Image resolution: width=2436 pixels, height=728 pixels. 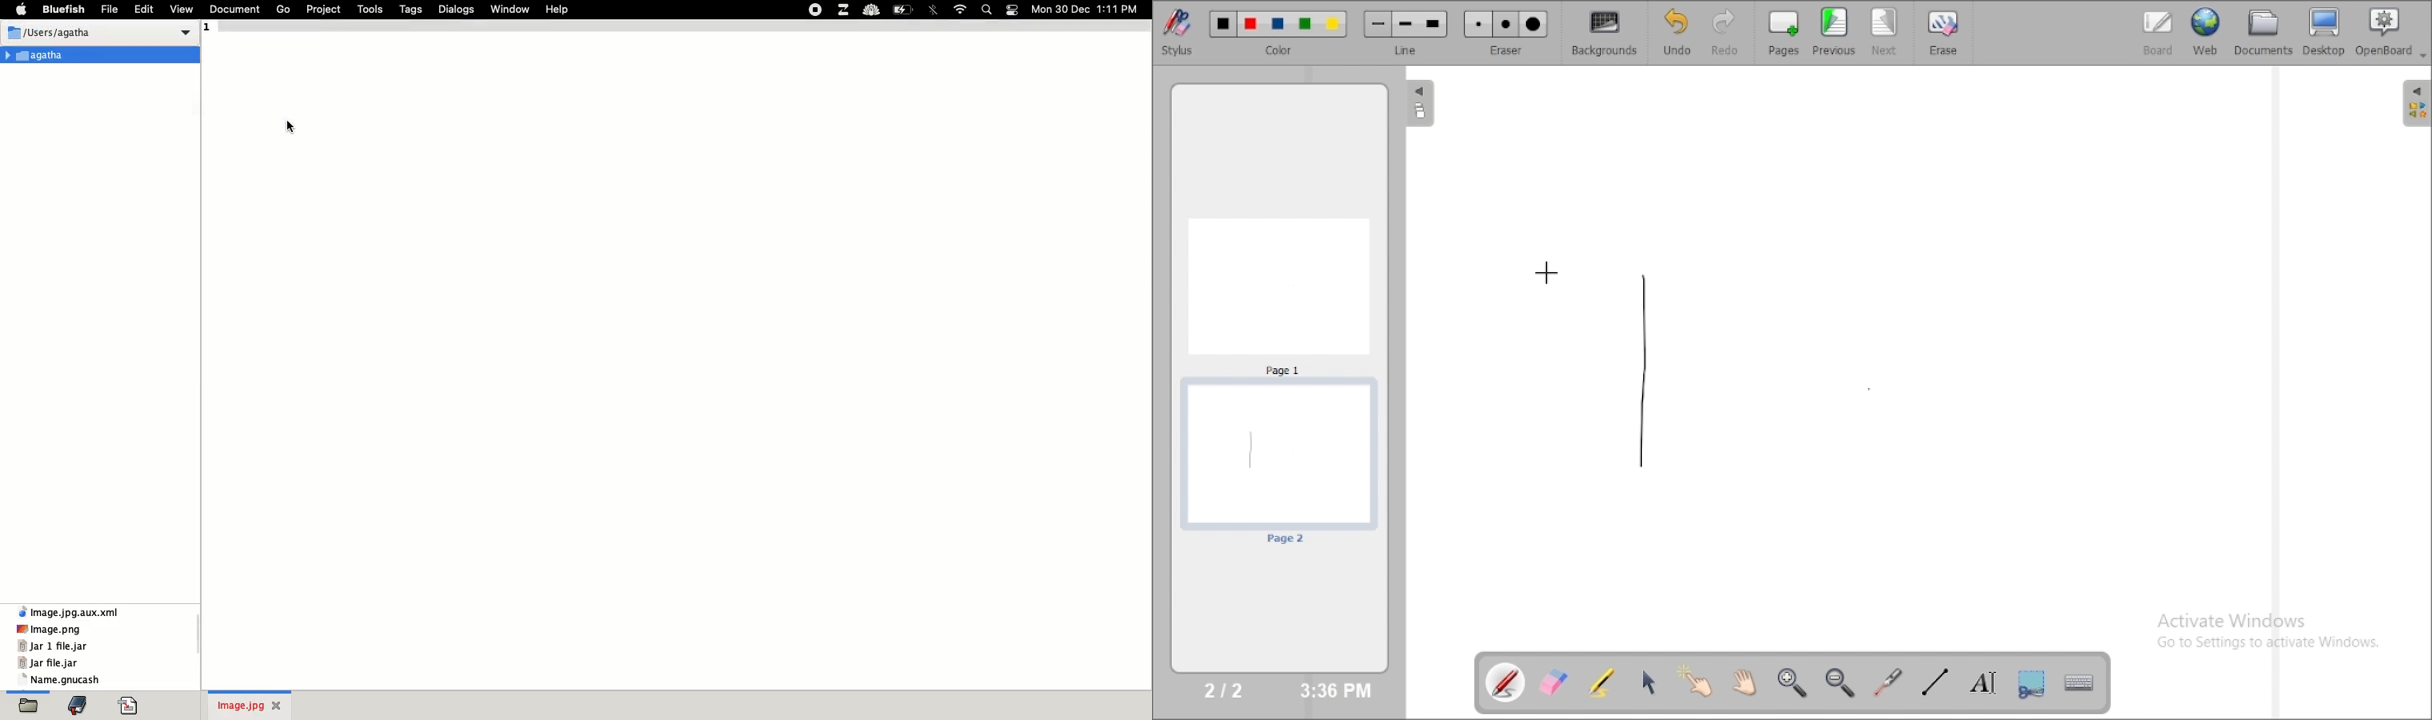 I want to click on eraser, so click(x=1506, y=50).